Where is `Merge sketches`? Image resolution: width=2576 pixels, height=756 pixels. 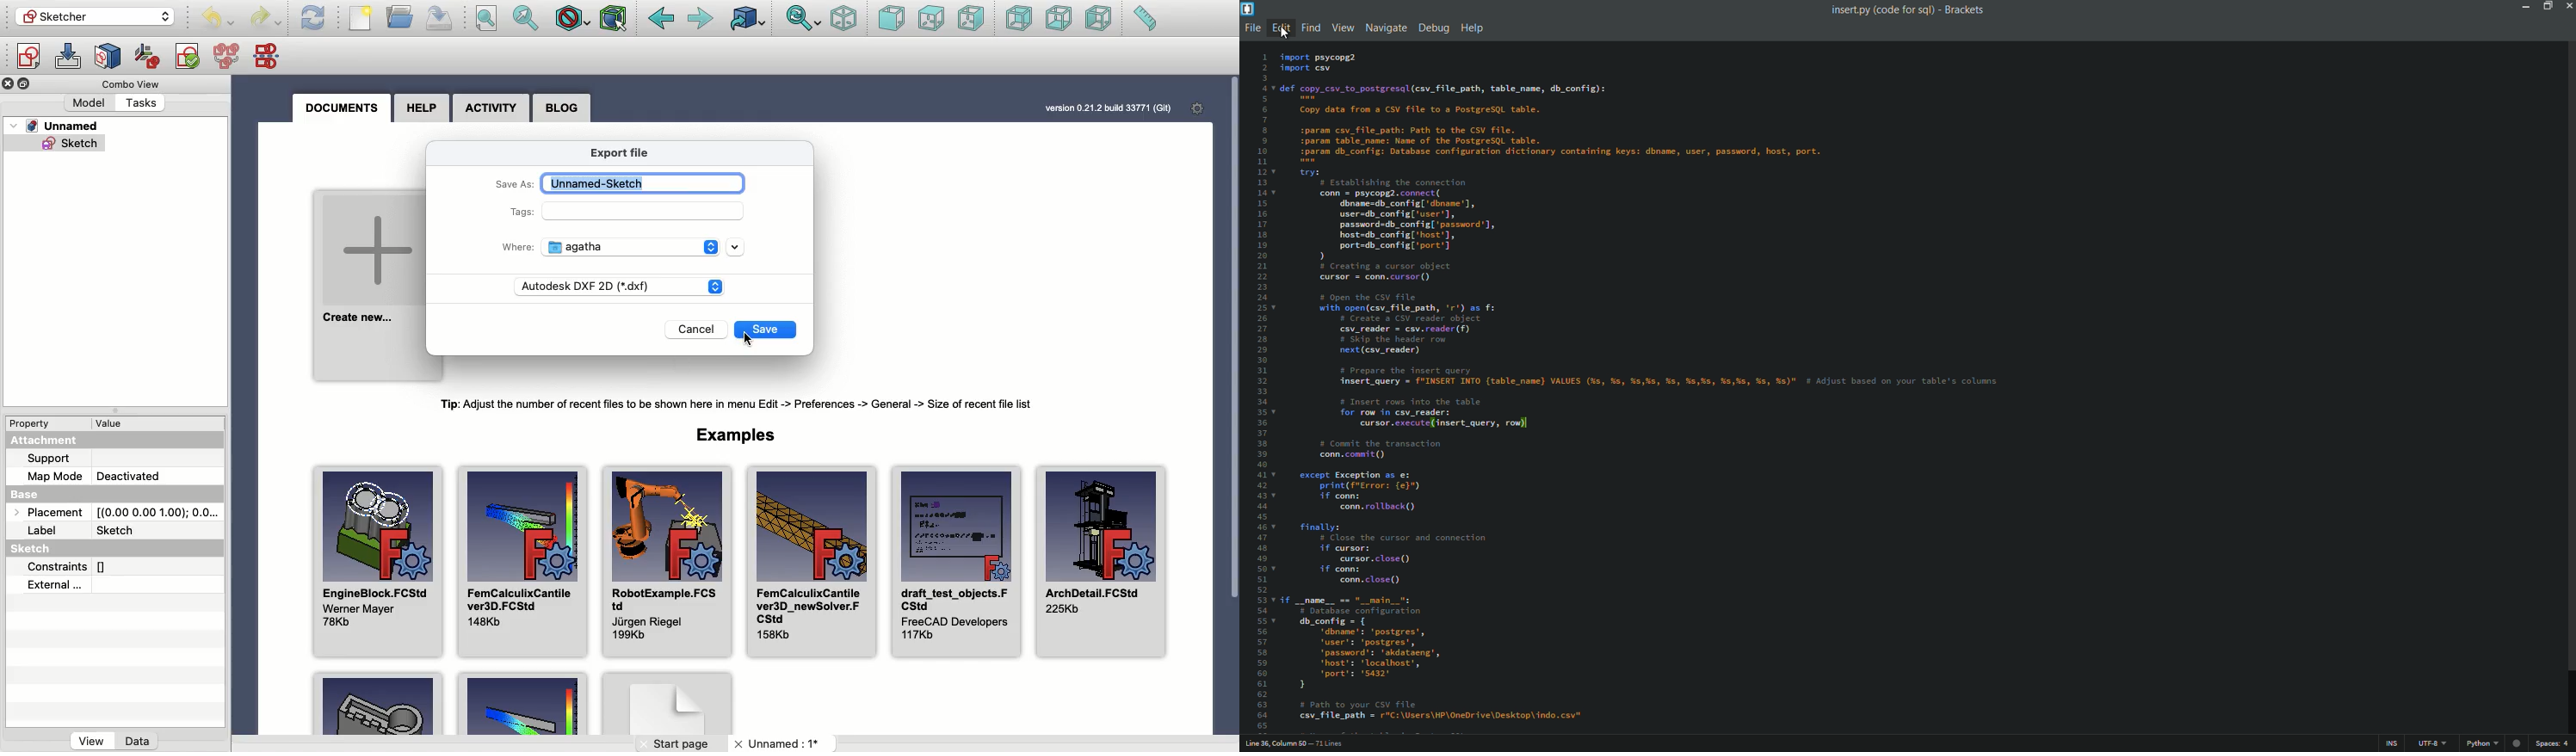
Merge sketches is located at coordinates (227, 57).